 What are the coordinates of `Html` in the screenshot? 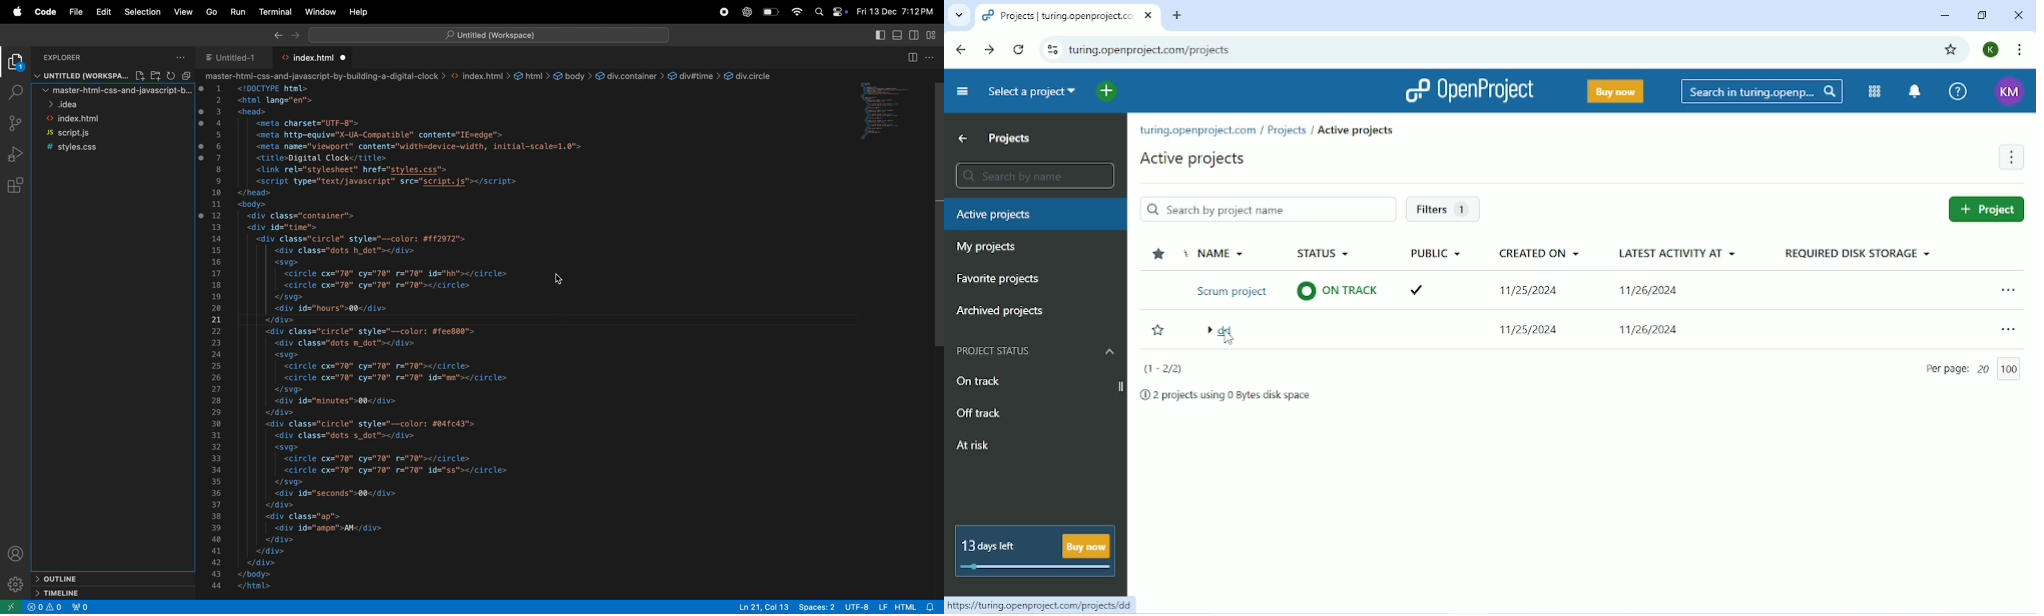 It's located at (905, 606).